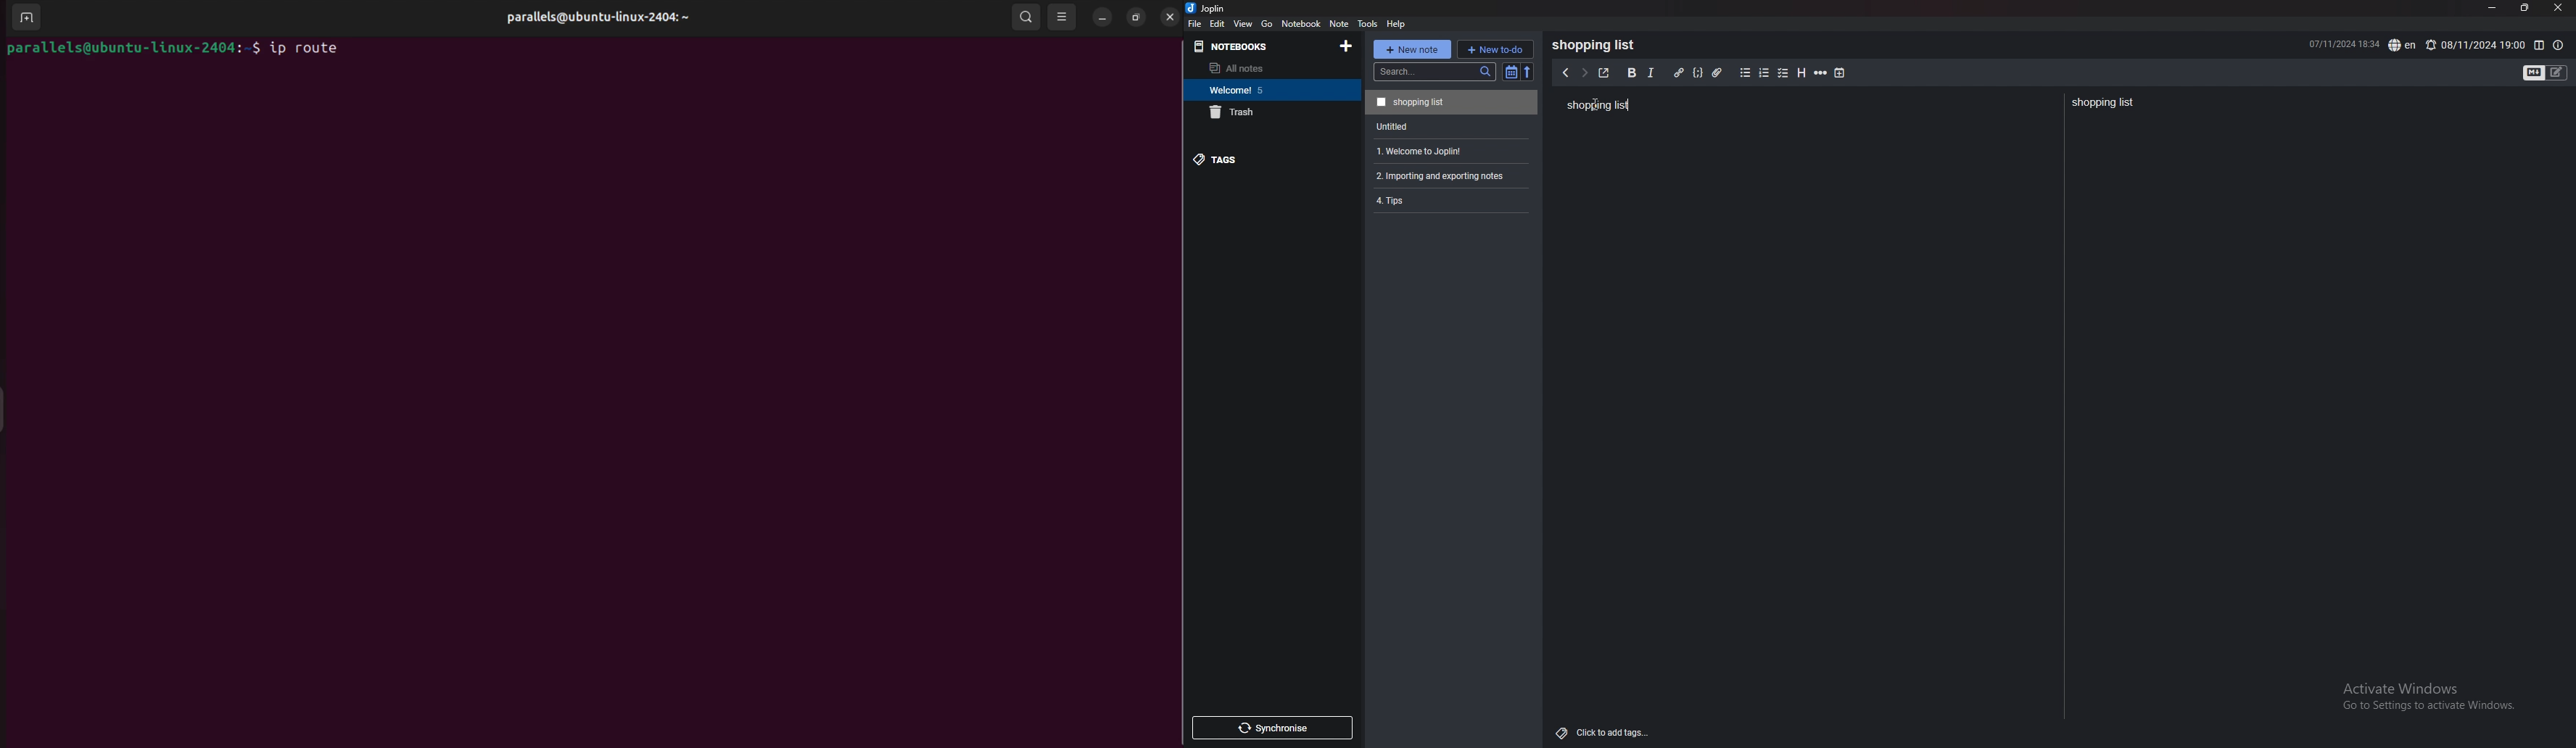 This screenshot has height=756, width=2576. I want to click on notebook, so click(1302, 23).